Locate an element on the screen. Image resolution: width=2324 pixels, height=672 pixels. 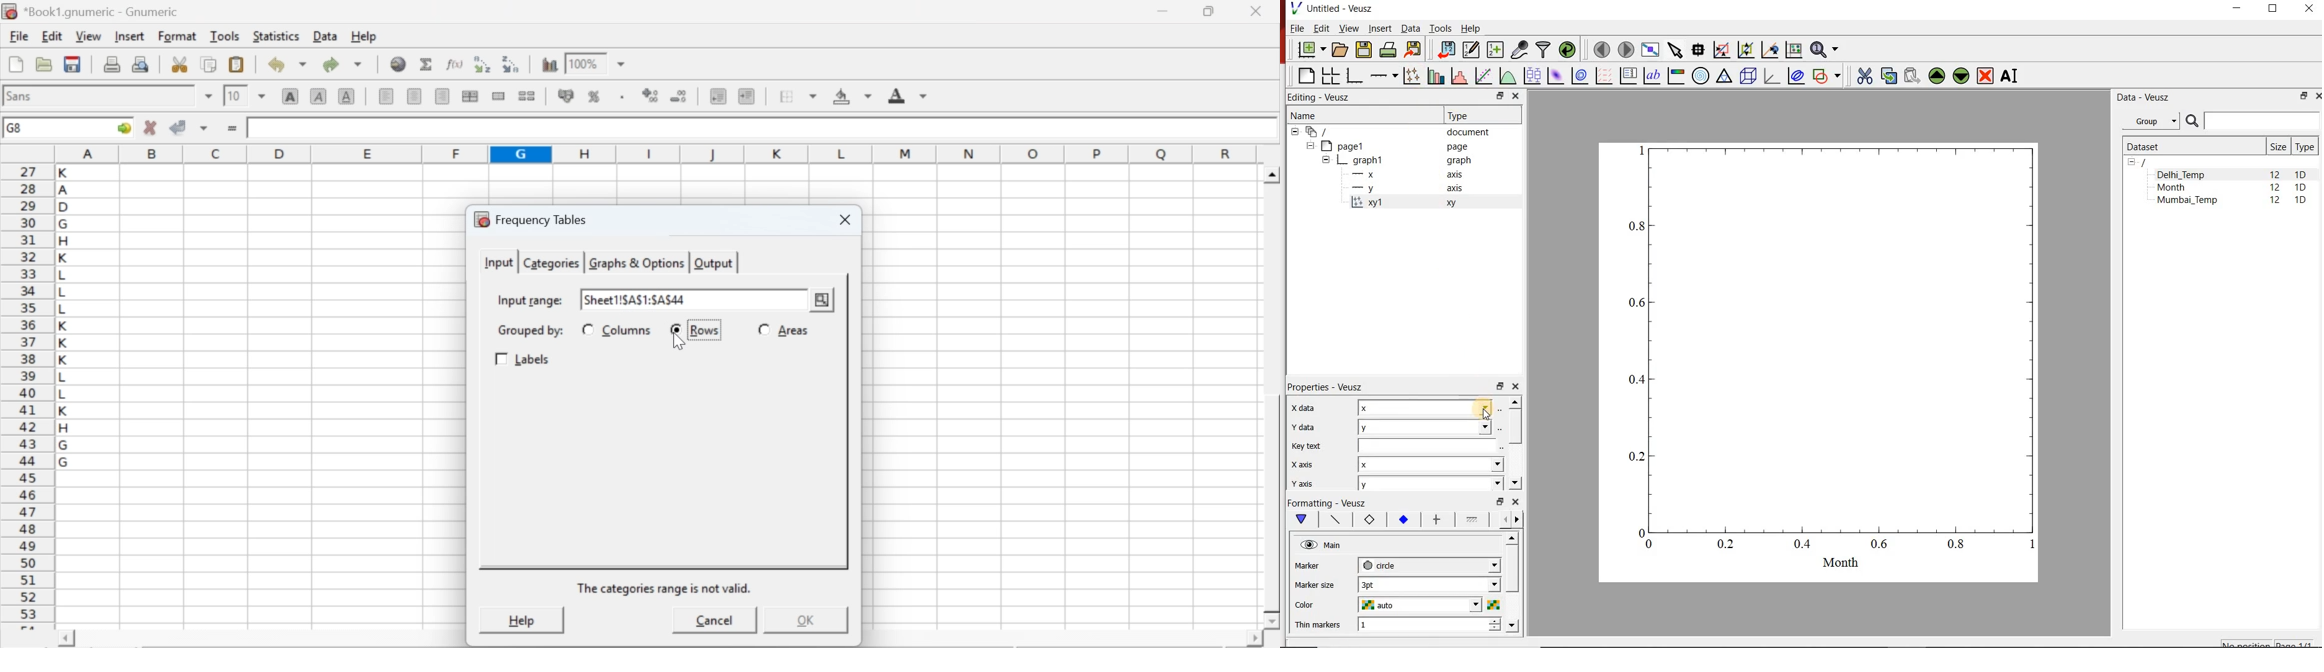
graph1 is located at coordinates (1833, 354).